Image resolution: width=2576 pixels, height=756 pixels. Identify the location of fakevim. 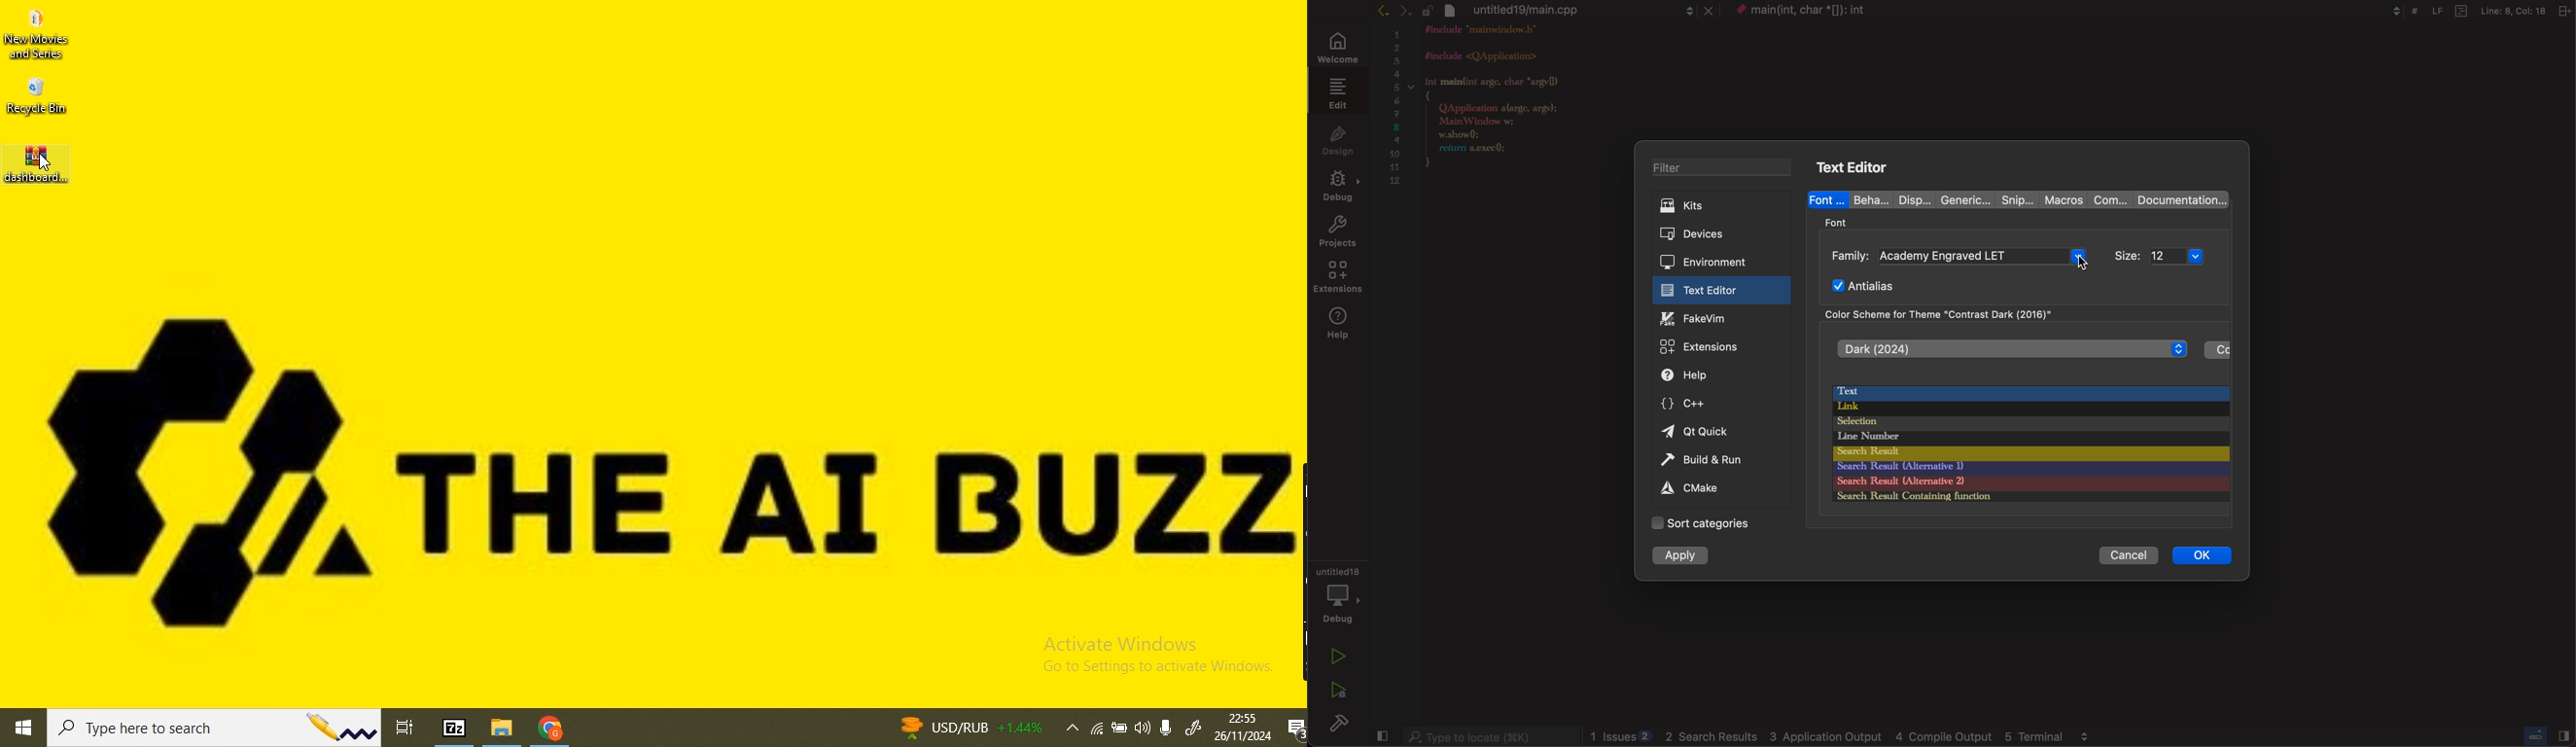
(1717, 318).